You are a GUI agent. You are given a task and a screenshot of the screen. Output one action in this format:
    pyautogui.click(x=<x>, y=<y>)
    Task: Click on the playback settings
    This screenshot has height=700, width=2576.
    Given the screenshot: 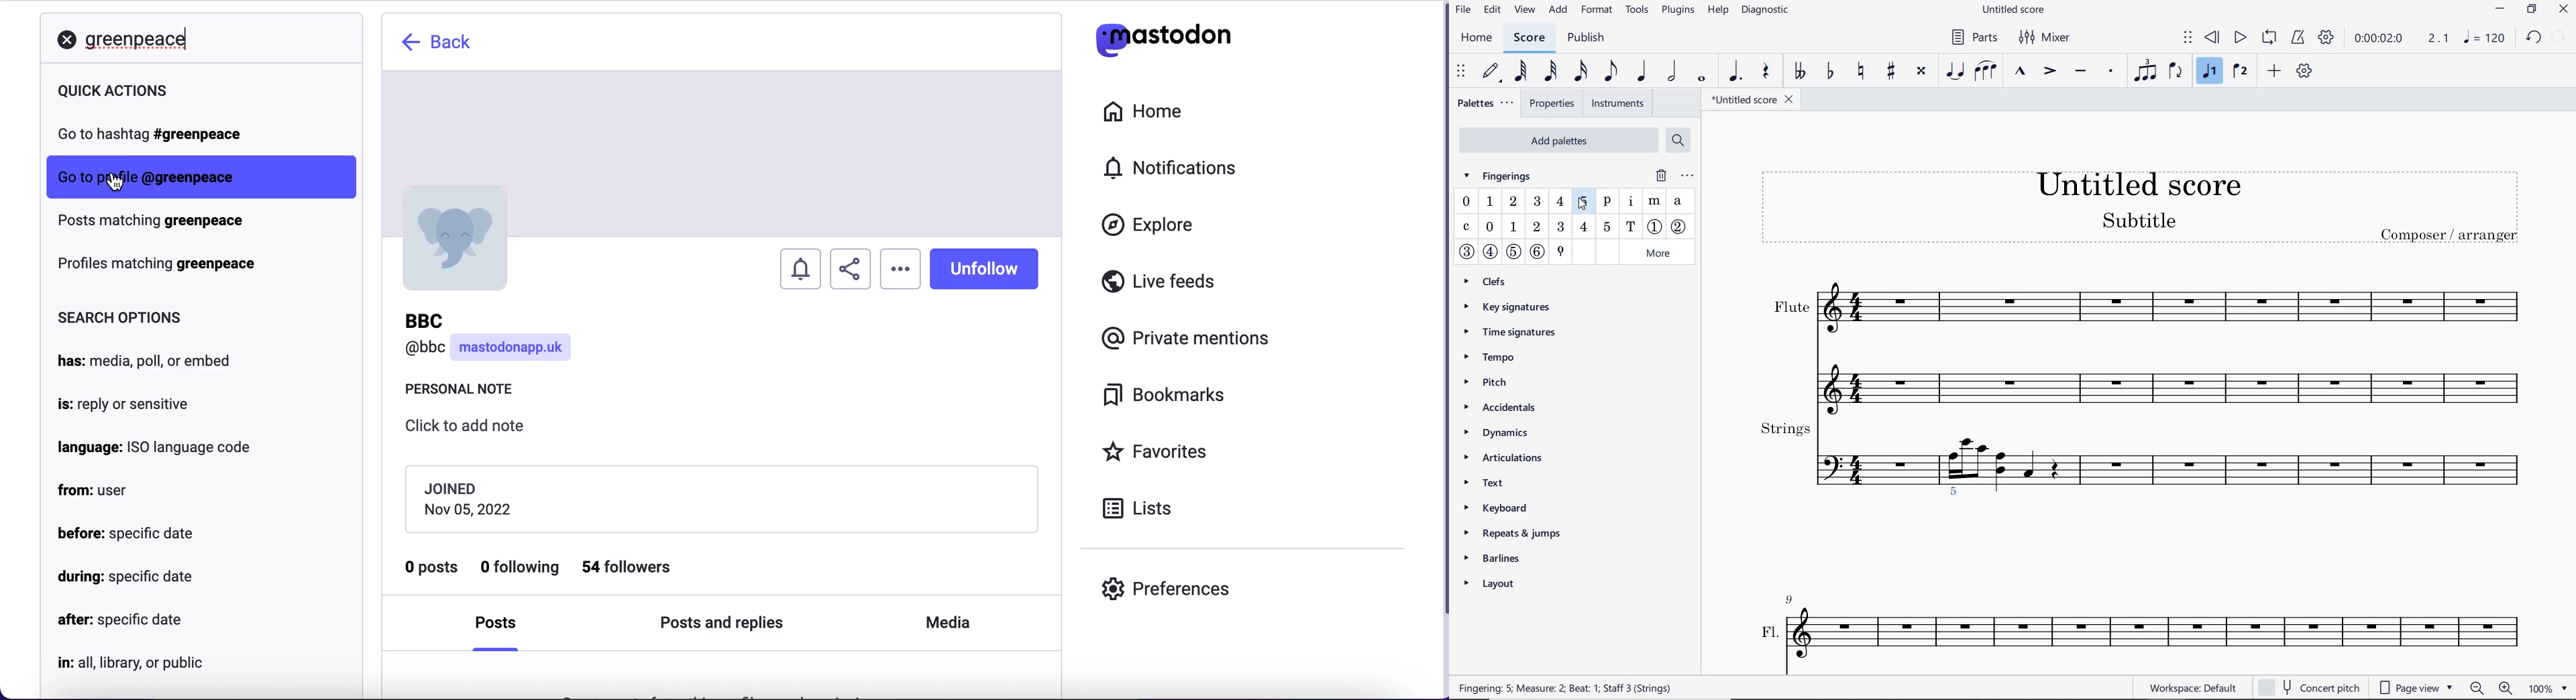 What is the action you would take?
    pyautogui.click(x=2327, y=38)
    